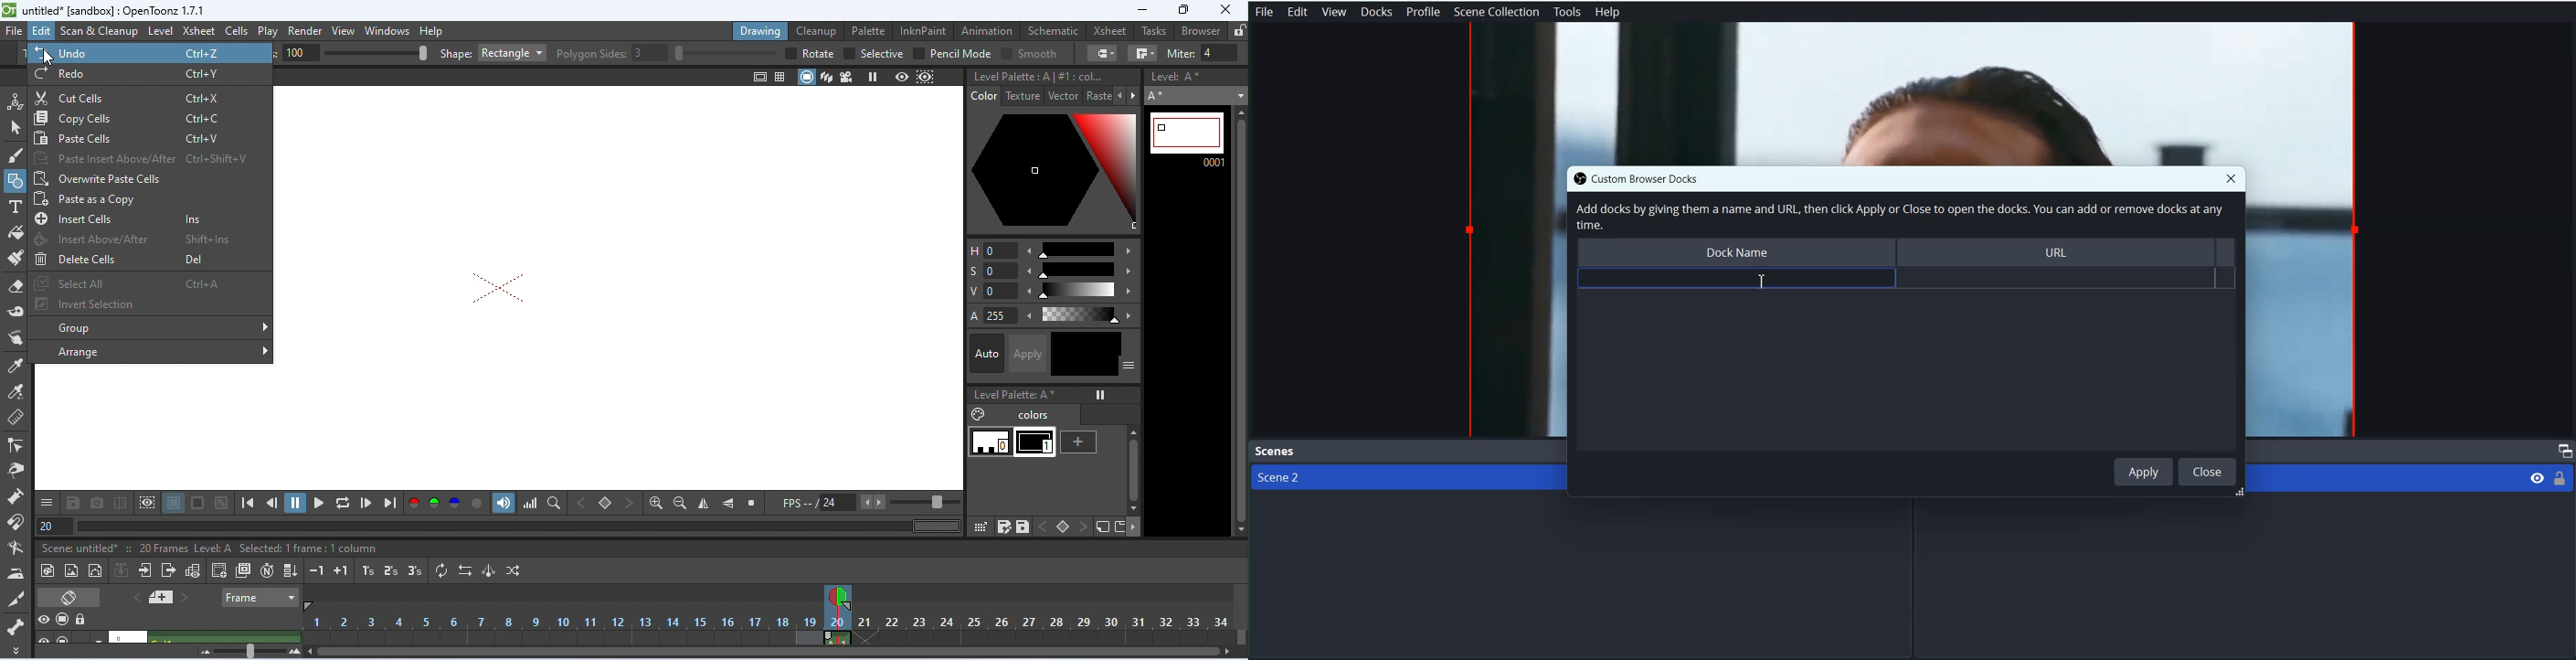  I want to click on alpha channel , so click(476, 504).